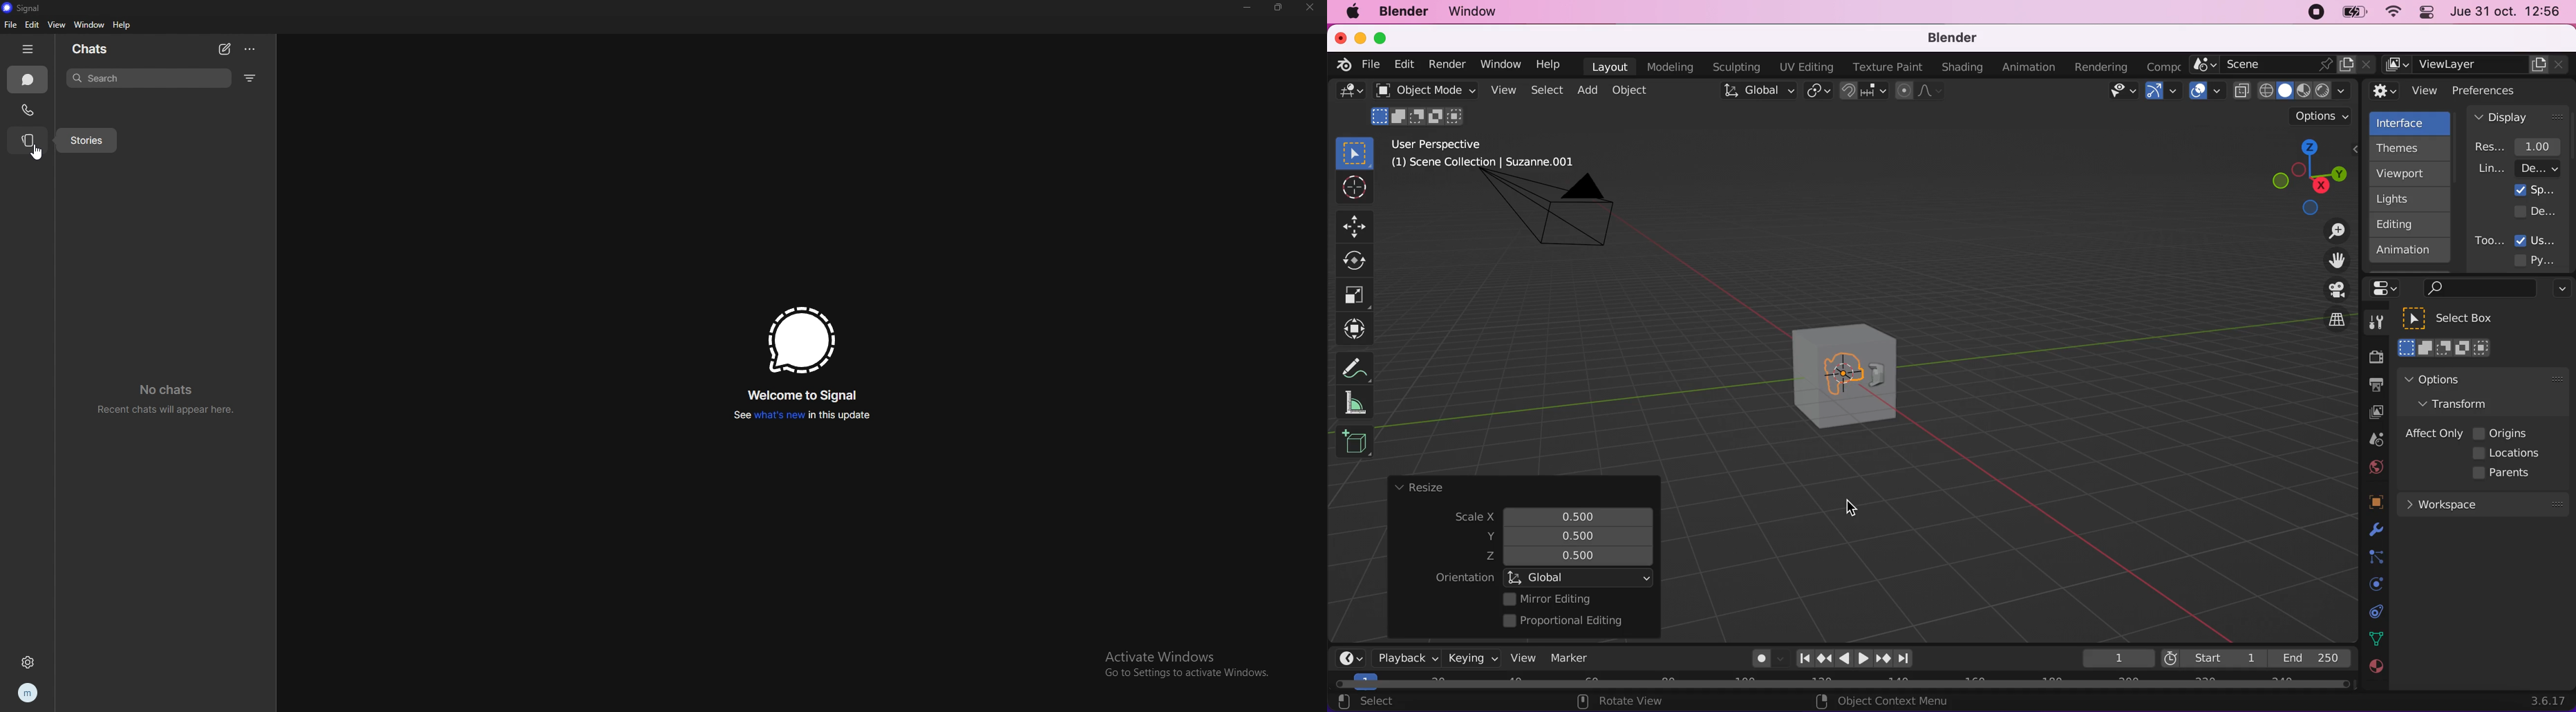 The height and width of the screenshot is (728, 2576). Describe the element at coordinates (2374, 530) in the screenshot. I see `physics` at that location.